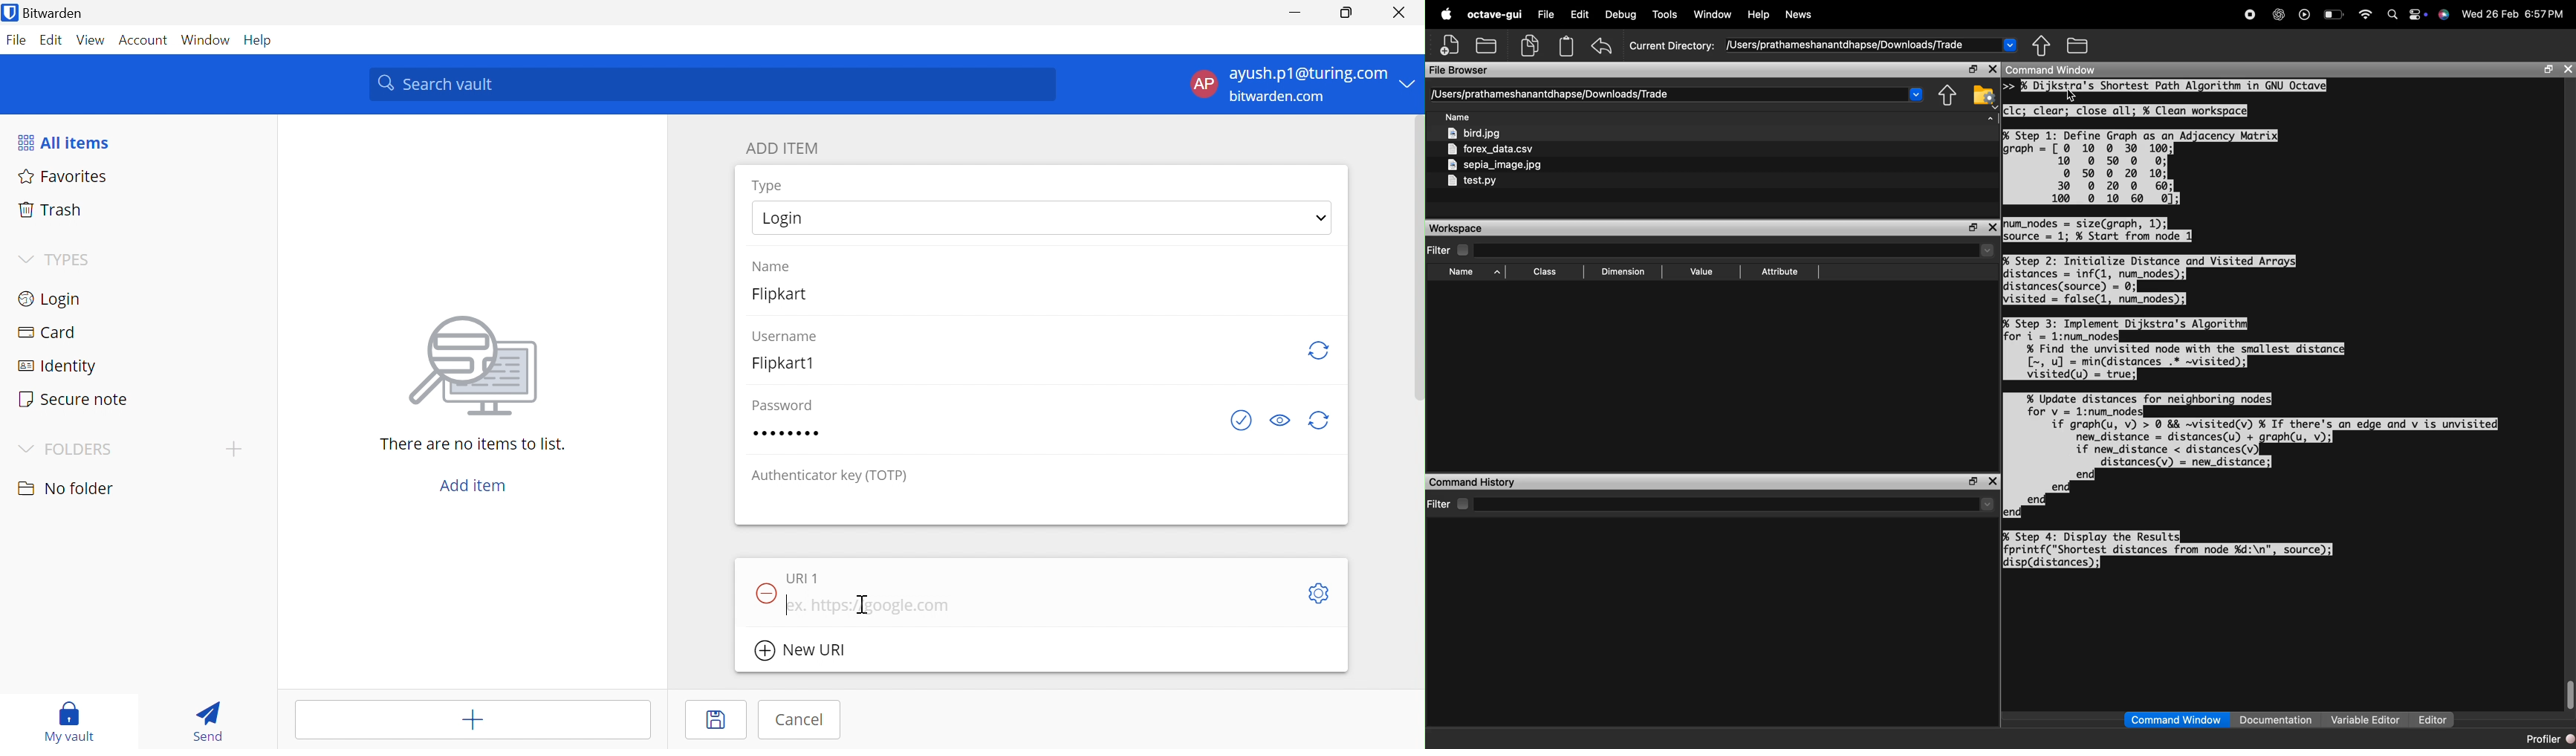 The width and height of the screenshot is (2576, 756). What do you see at coordinates (1677, 95) in the screenshot?
I see `directory` at bounding box center [1677, 95].